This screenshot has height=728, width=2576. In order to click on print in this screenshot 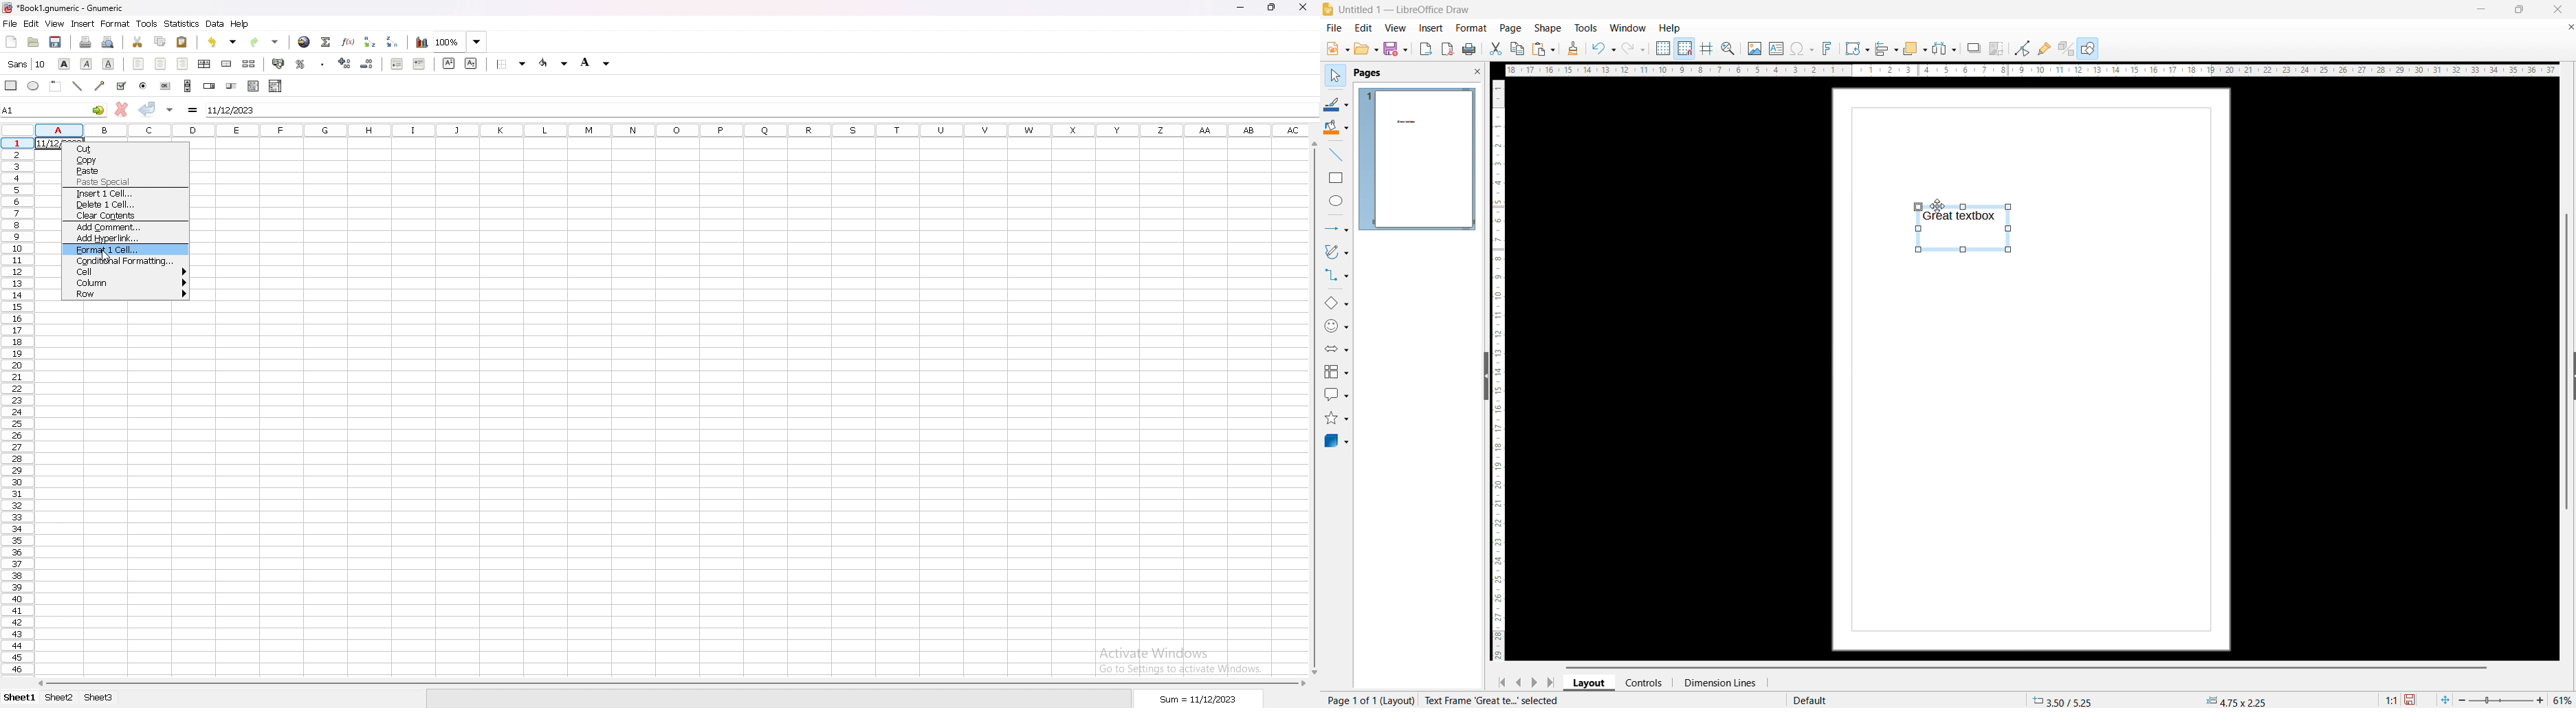, I will do `click(1469, 49)`.